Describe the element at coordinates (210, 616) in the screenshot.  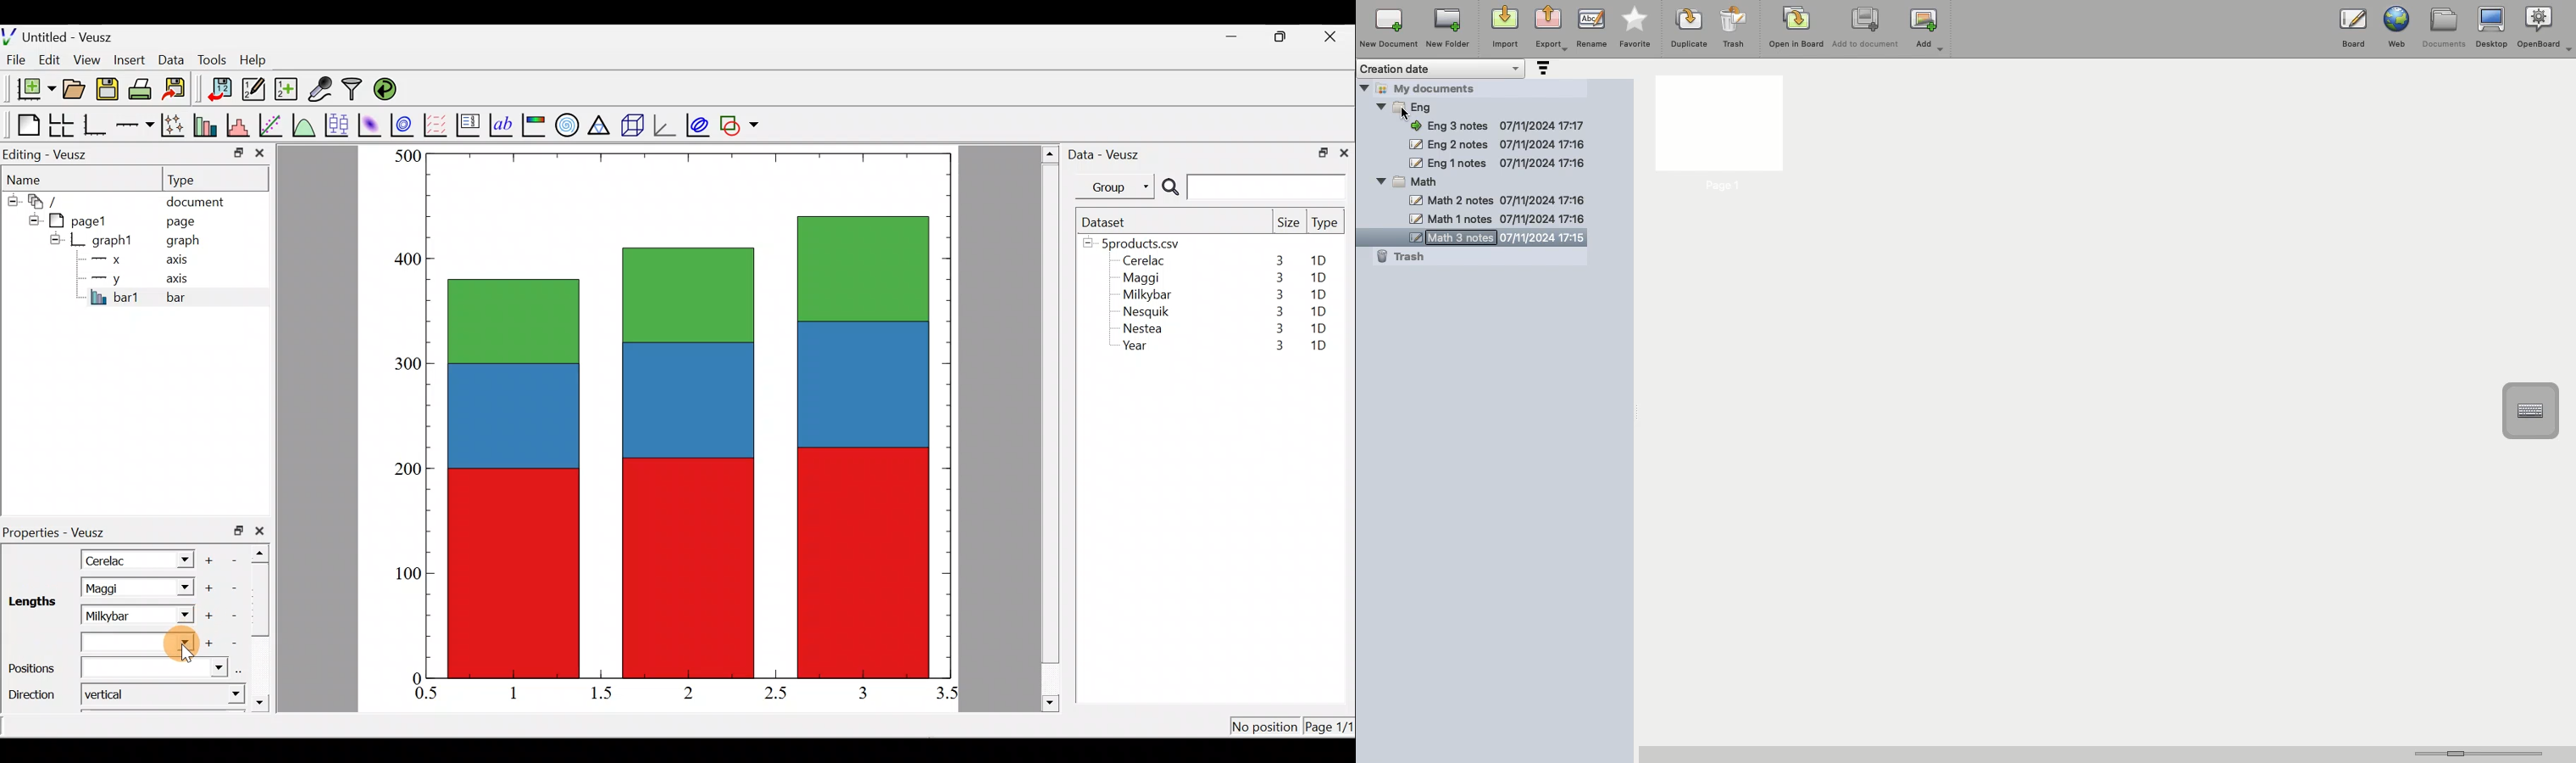
I see `Add another item` at that location.